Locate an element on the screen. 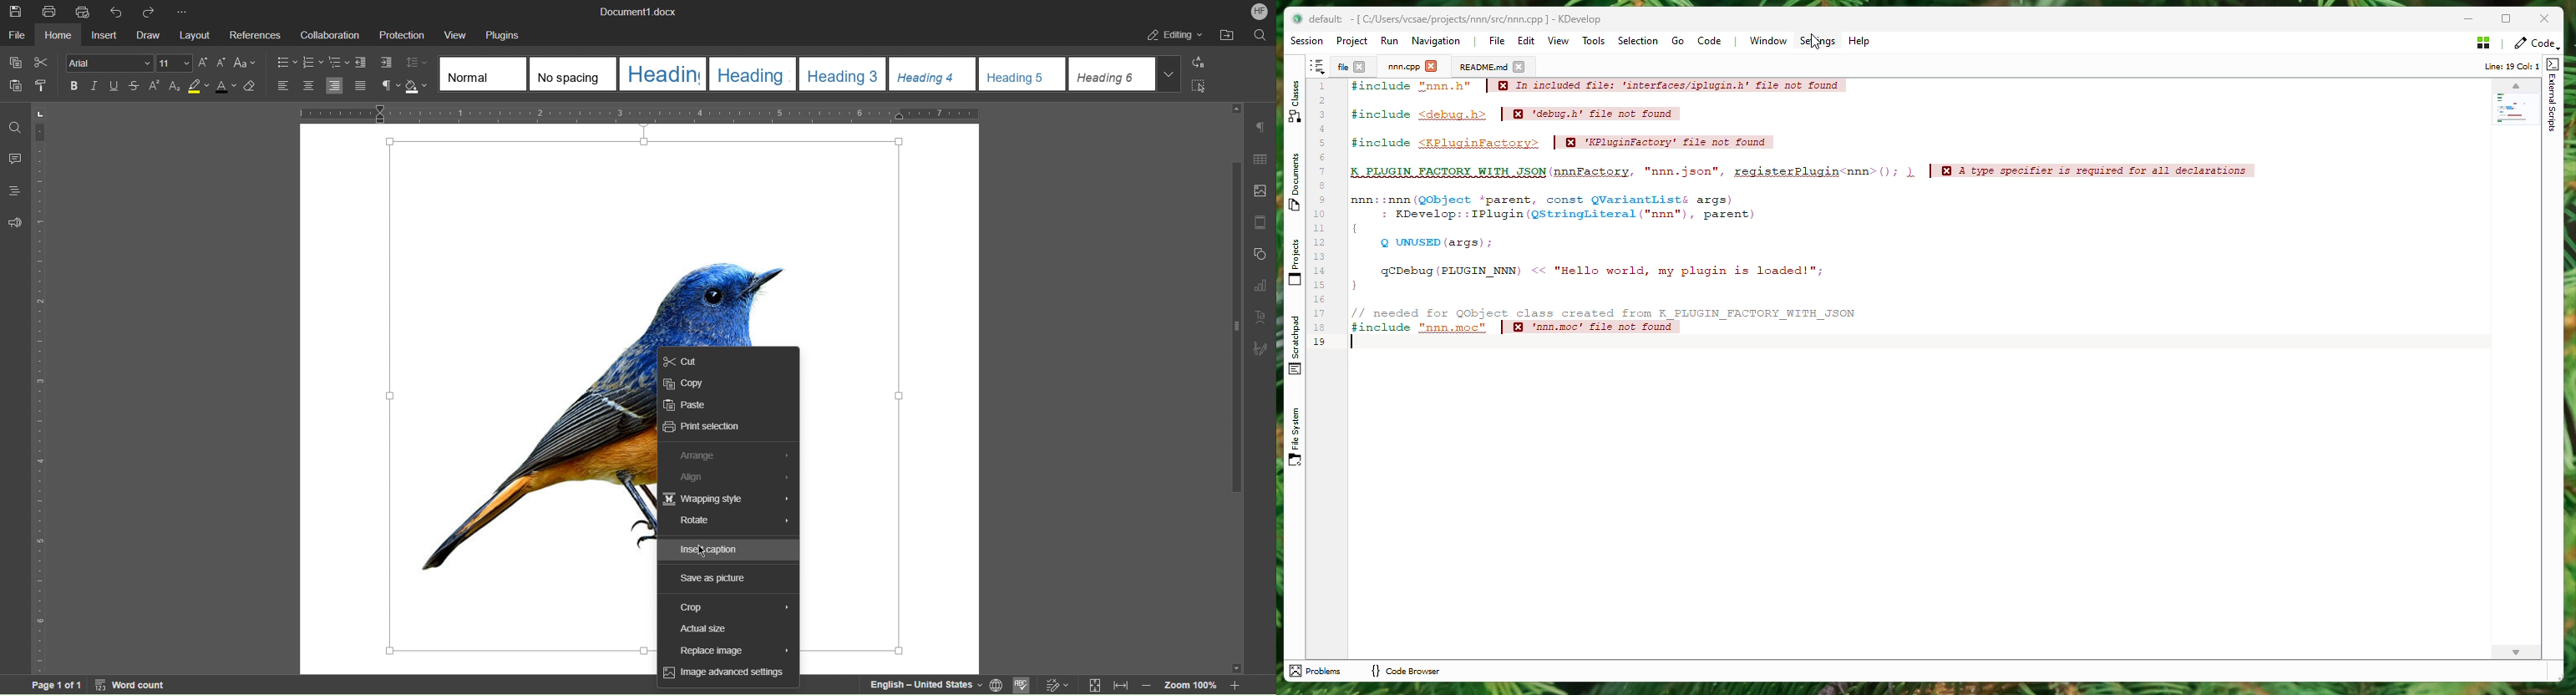 The image size is (2576, 700). Help is located at coordinates (1859, 42).